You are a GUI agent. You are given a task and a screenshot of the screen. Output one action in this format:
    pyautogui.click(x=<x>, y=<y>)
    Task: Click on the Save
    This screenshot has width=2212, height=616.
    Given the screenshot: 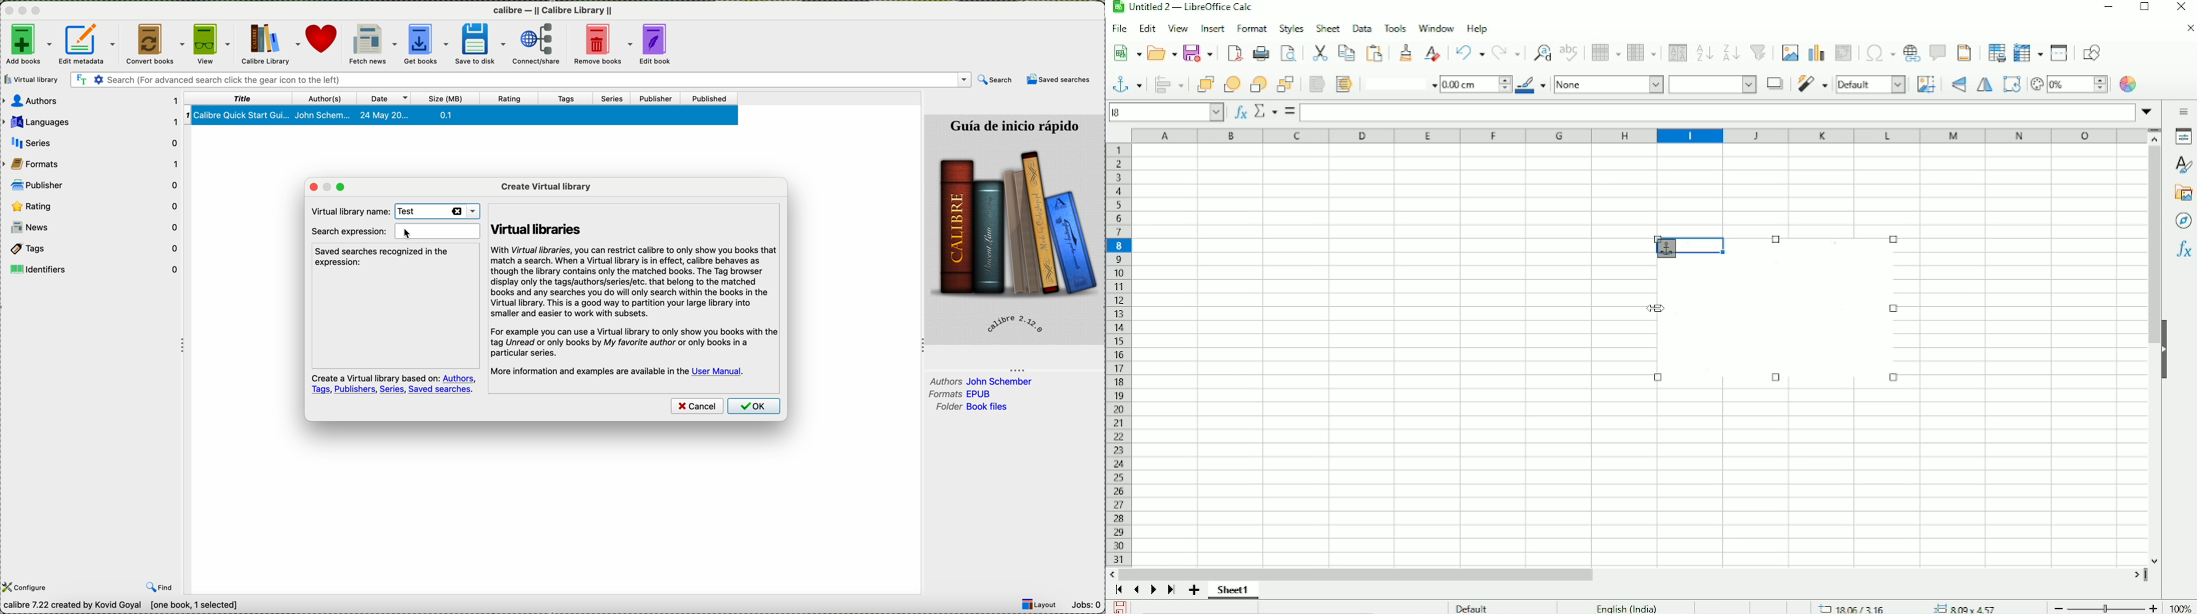 What is the action you would take?
    pyautogui.click(x=1121, y=606)
    